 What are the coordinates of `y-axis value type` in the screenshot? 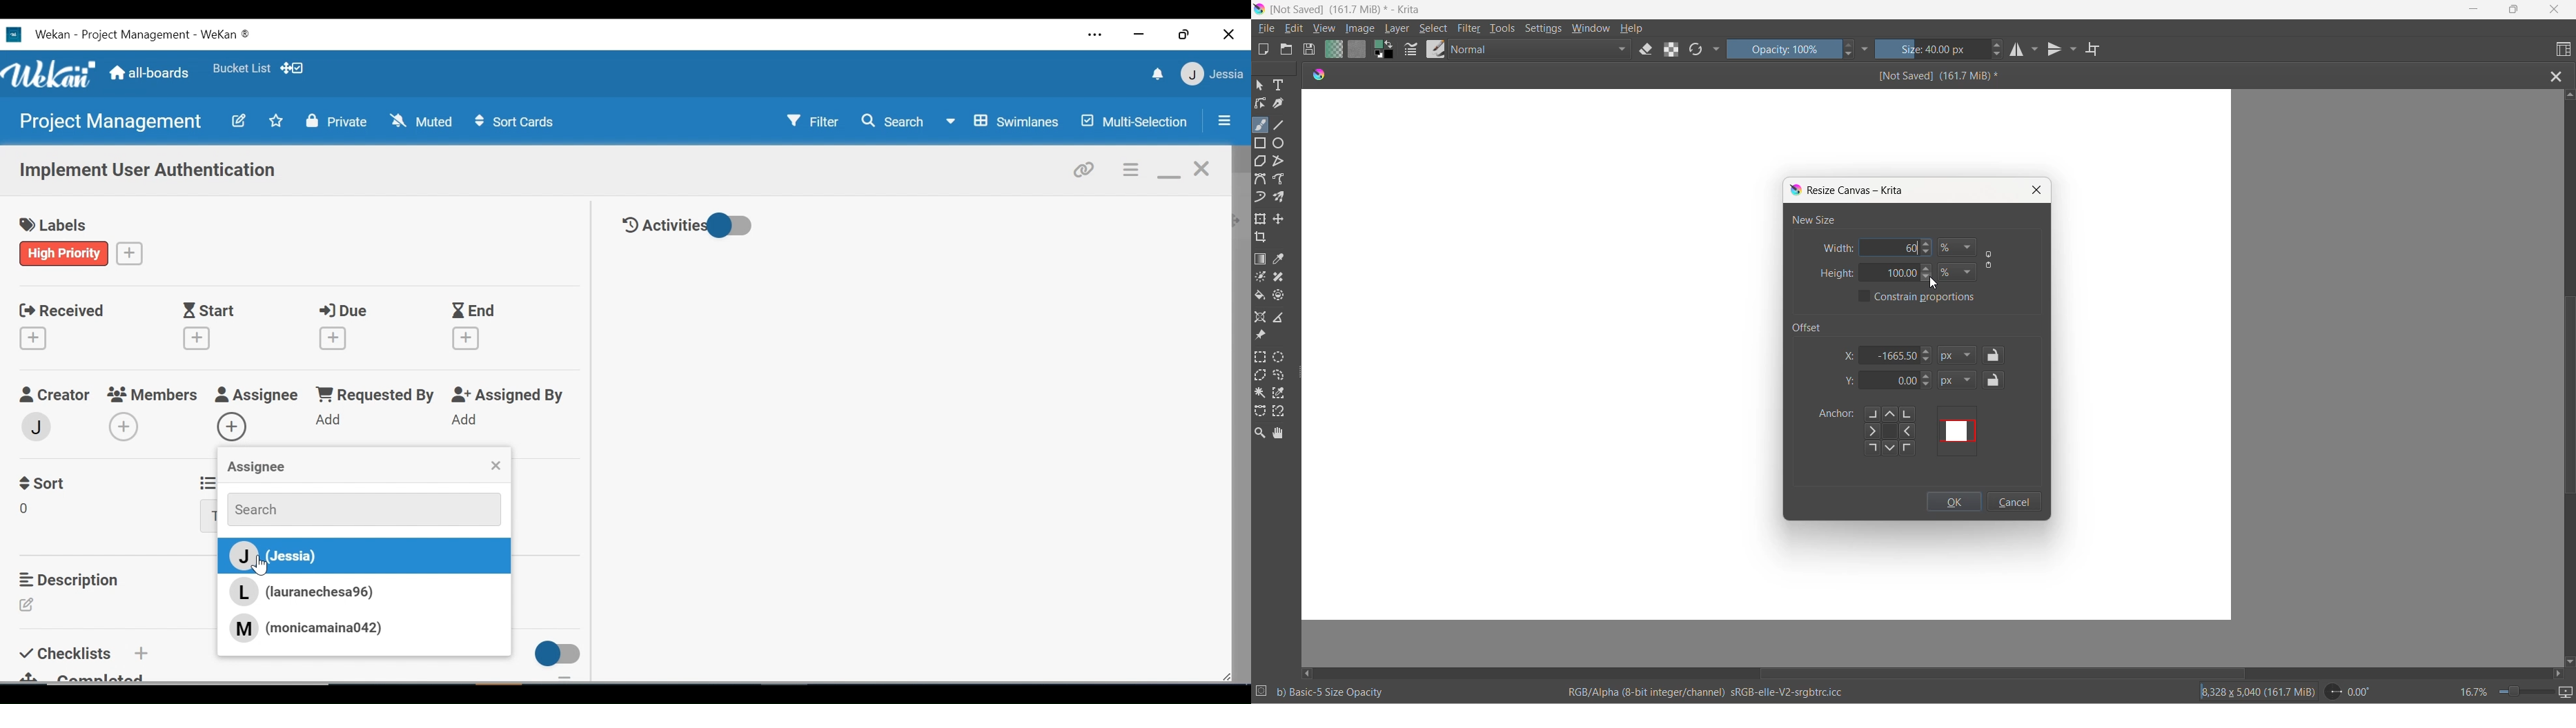 It's located at (1958, 381).